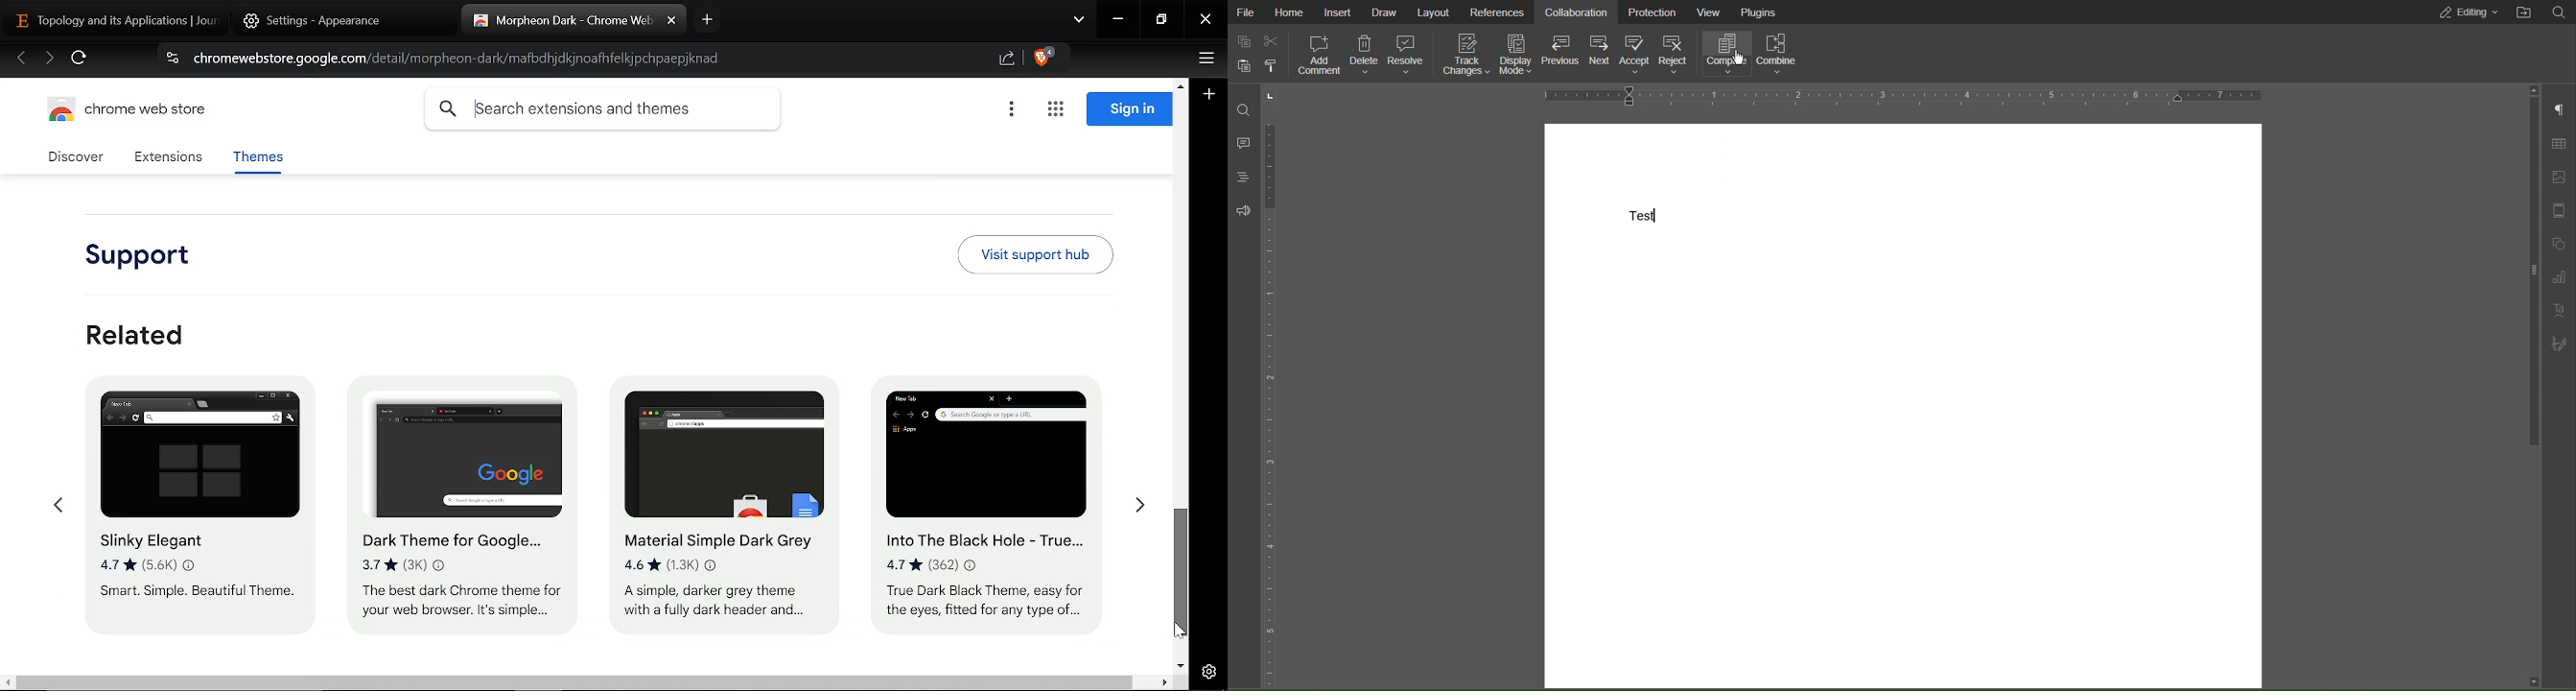 This screenshot has width=2576, height=700. Describe the element at coordinates (1738, 62) in the screenshot. I see `Cursor at Compare` at that location.